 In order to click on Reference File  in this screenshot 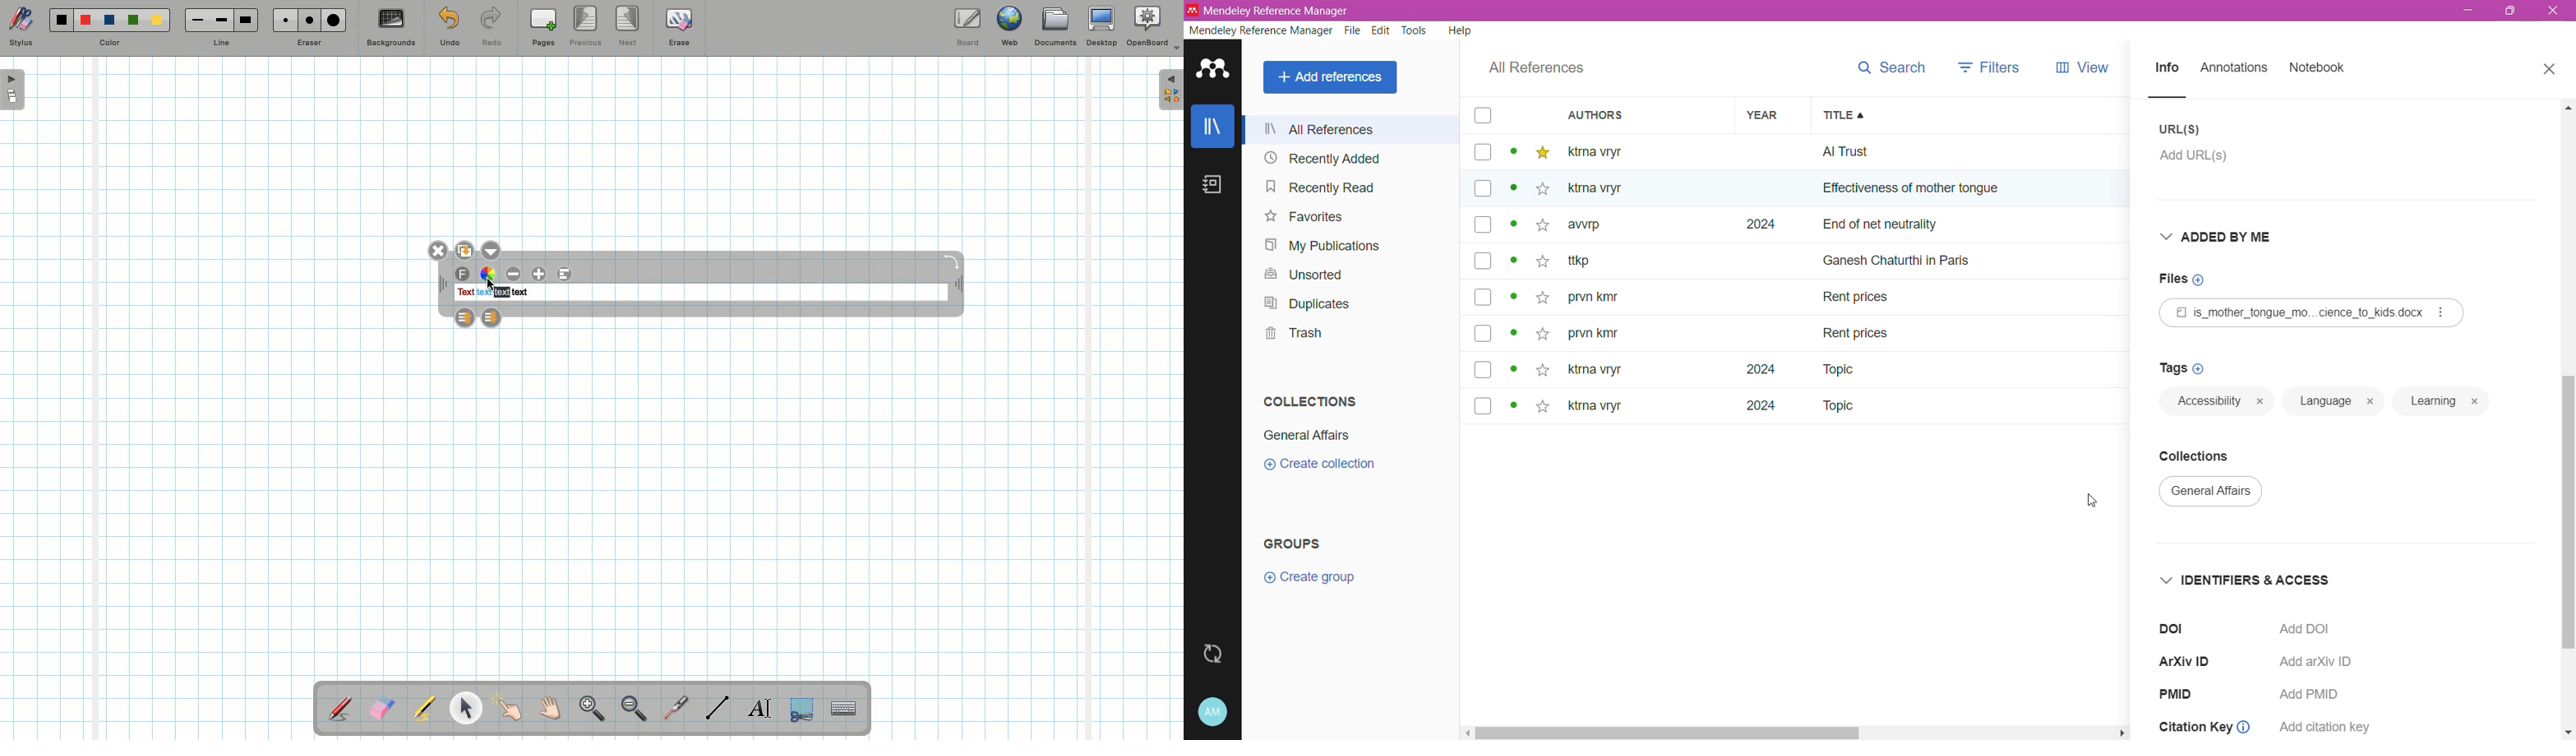, I will do `click(2312, 313)`.